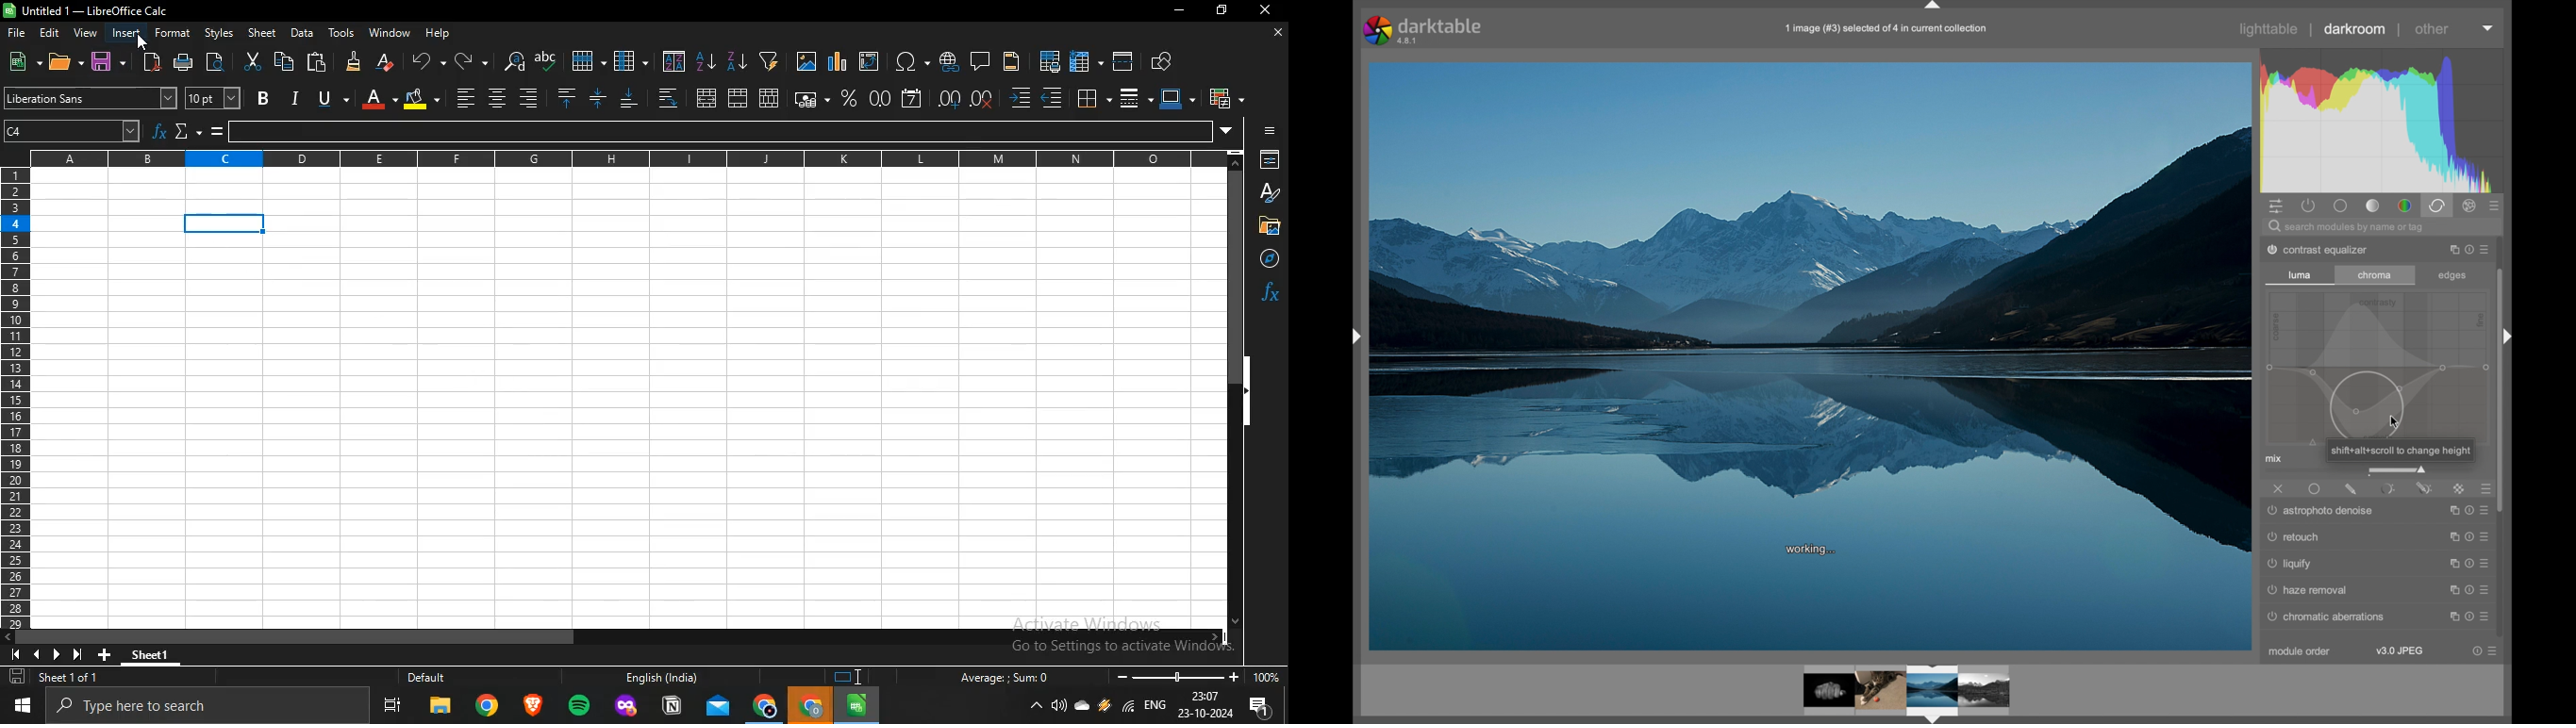 This screenshot has height=728, width=2576. I want to click on delete decimal place, so click(984, 98).